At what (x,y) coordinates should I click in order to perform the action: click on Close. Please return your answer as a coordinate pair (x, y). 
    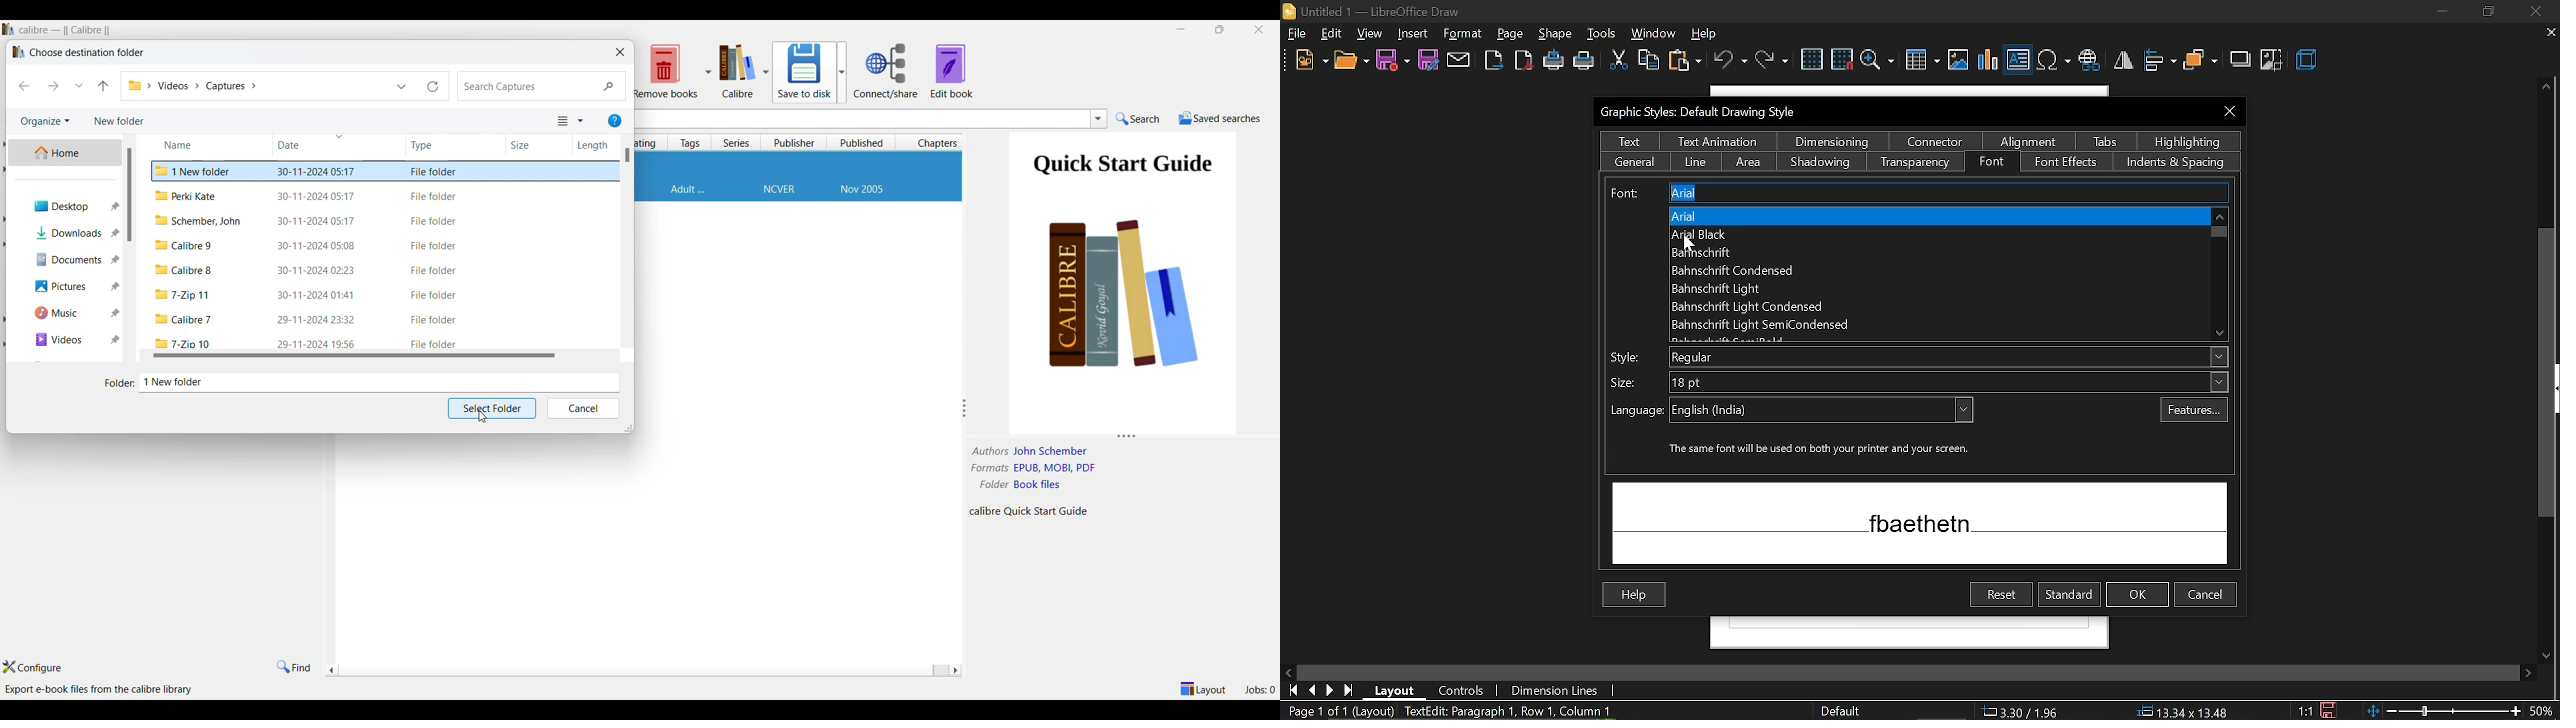
    Looking at the image, I should click on (2231, 110).